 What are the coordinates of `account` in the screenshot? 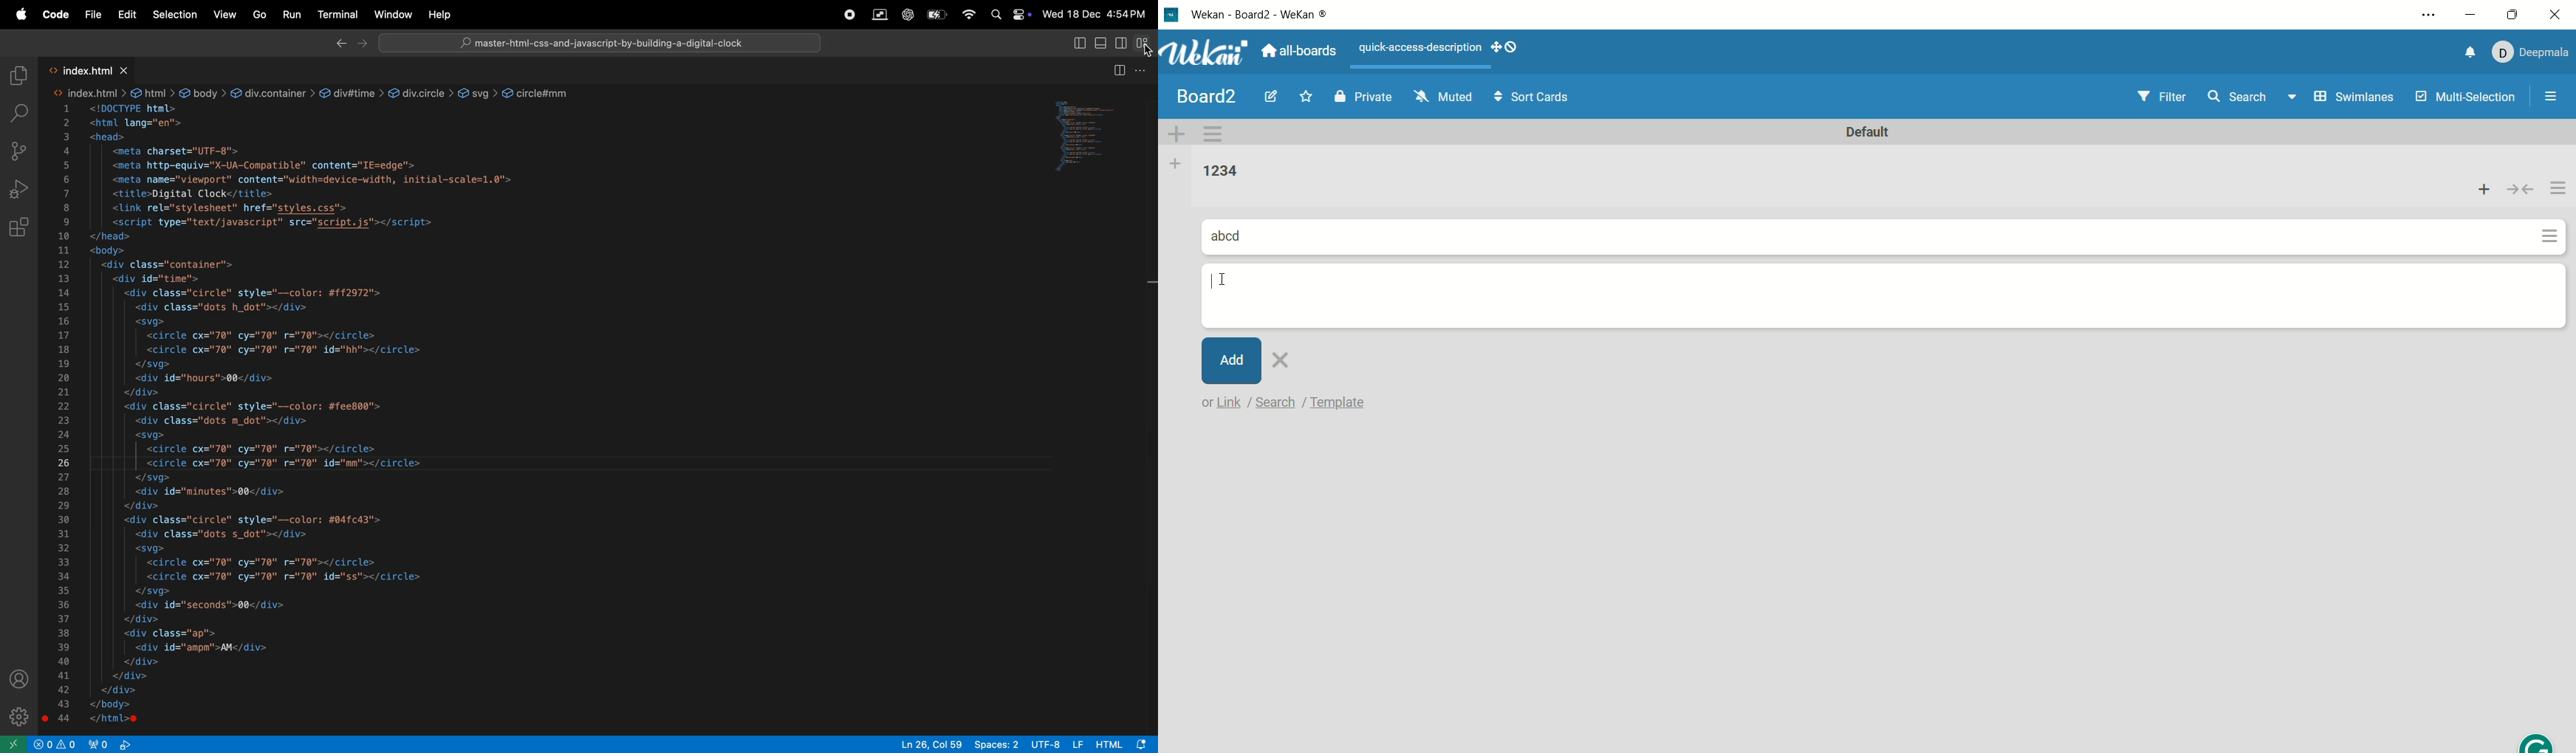 It's located at (2530, 49).